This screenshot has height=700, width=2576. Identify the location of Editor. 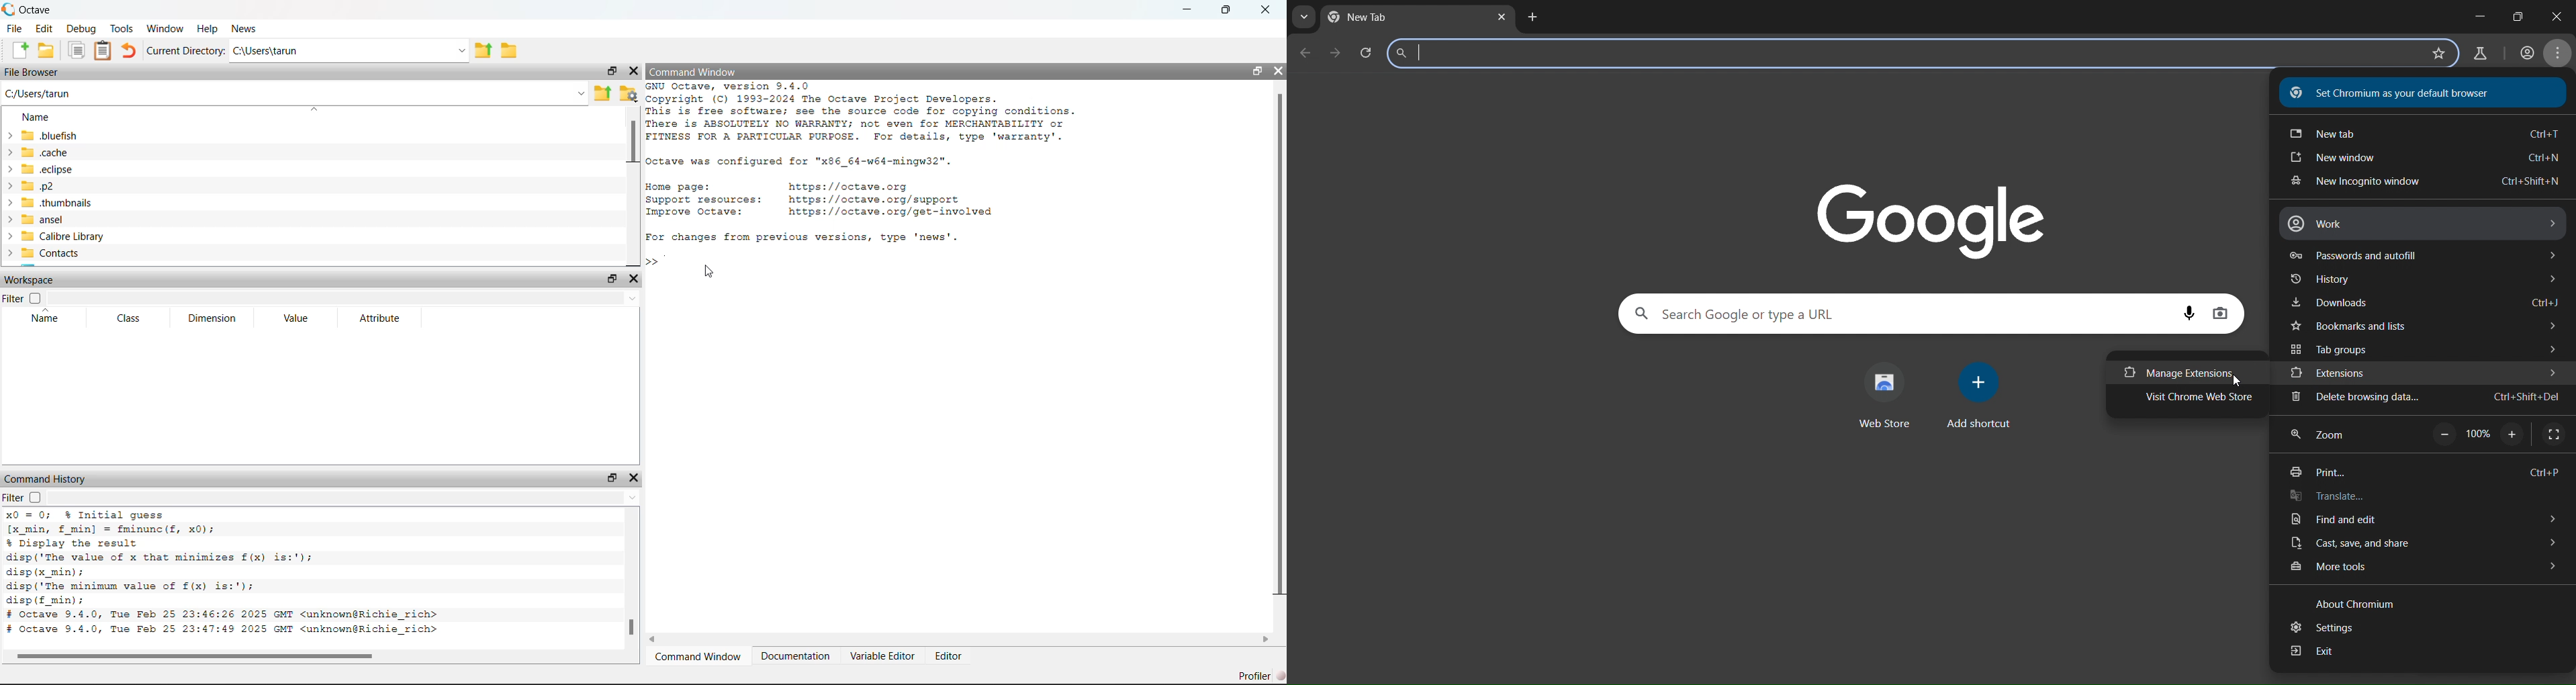
(954, 655).